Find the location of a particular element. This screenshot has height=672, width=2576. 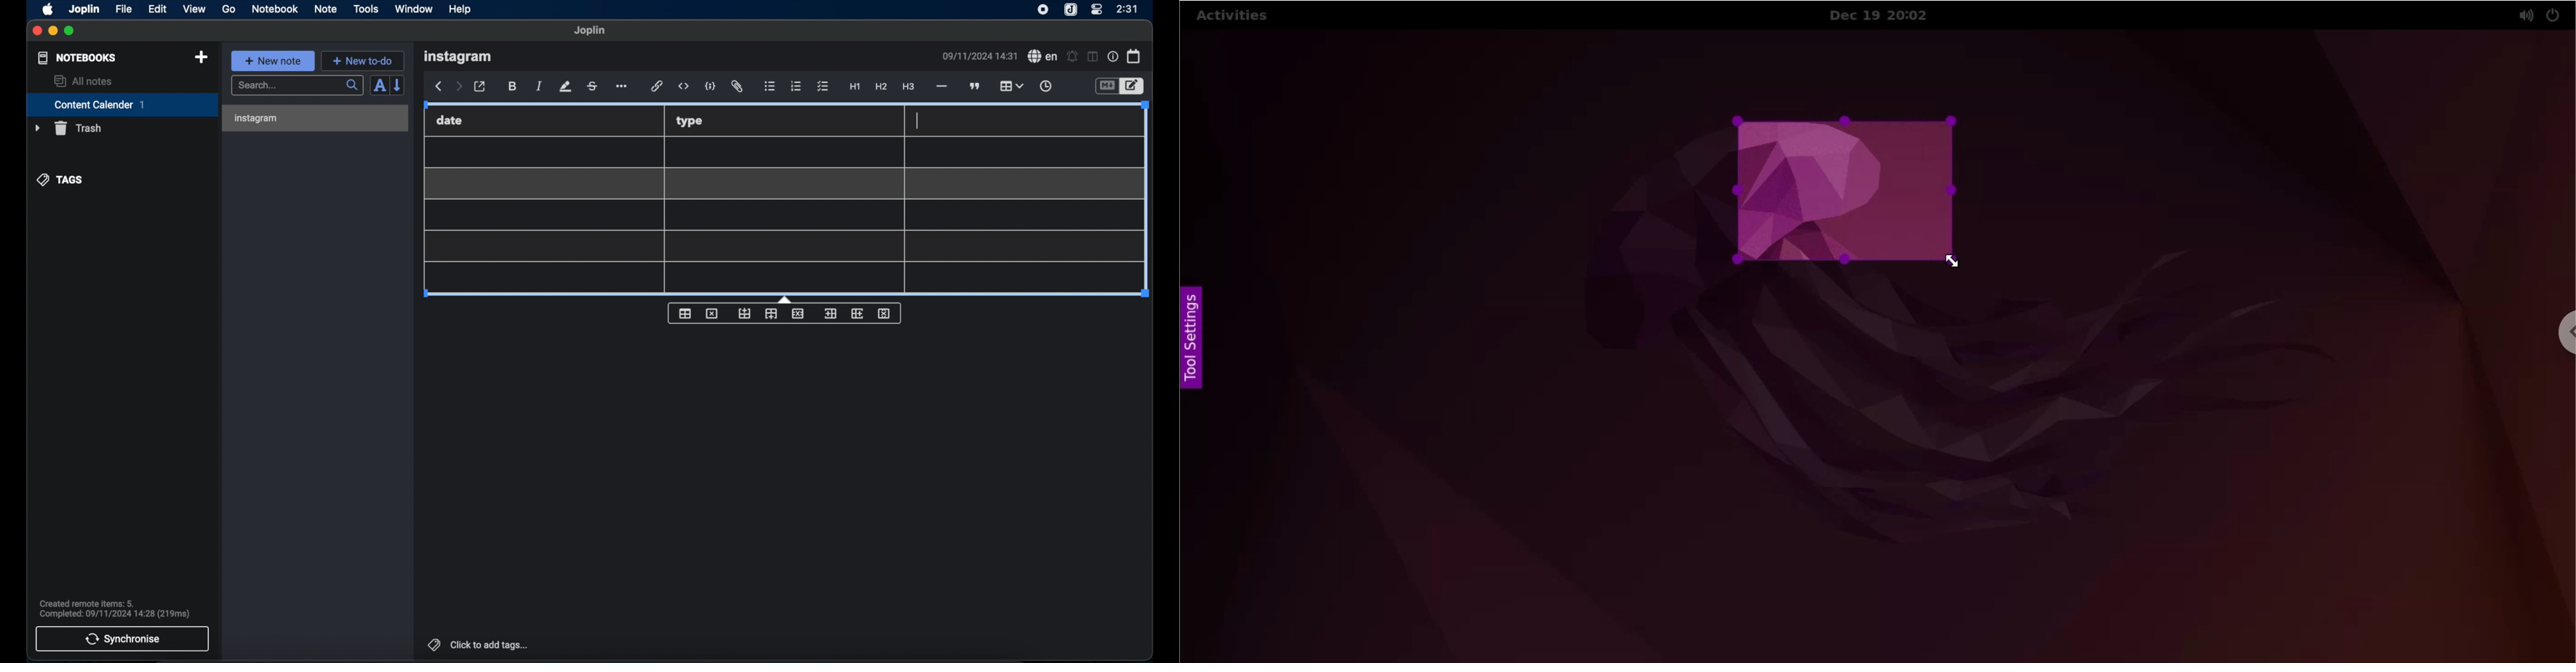

new notebook is located at coordinates (202, 58).